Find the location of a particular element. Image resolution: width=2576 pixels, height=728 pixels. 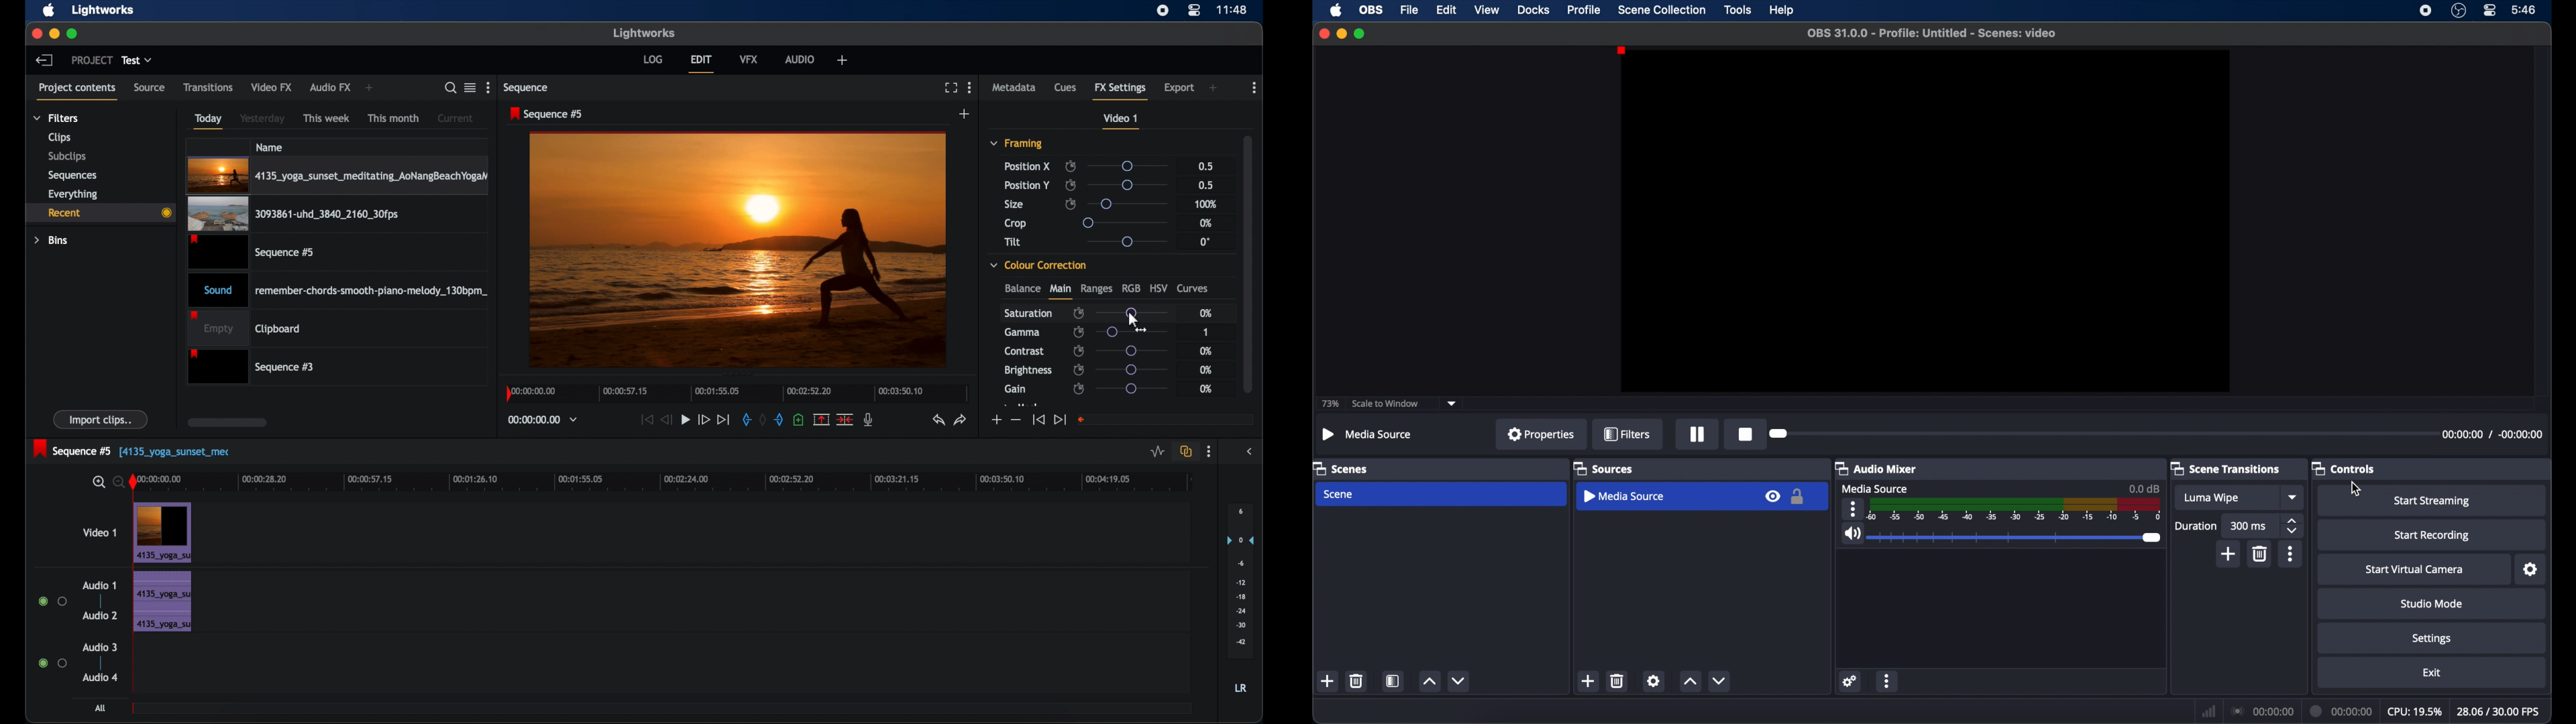

source is located at coordinates (150, 88).